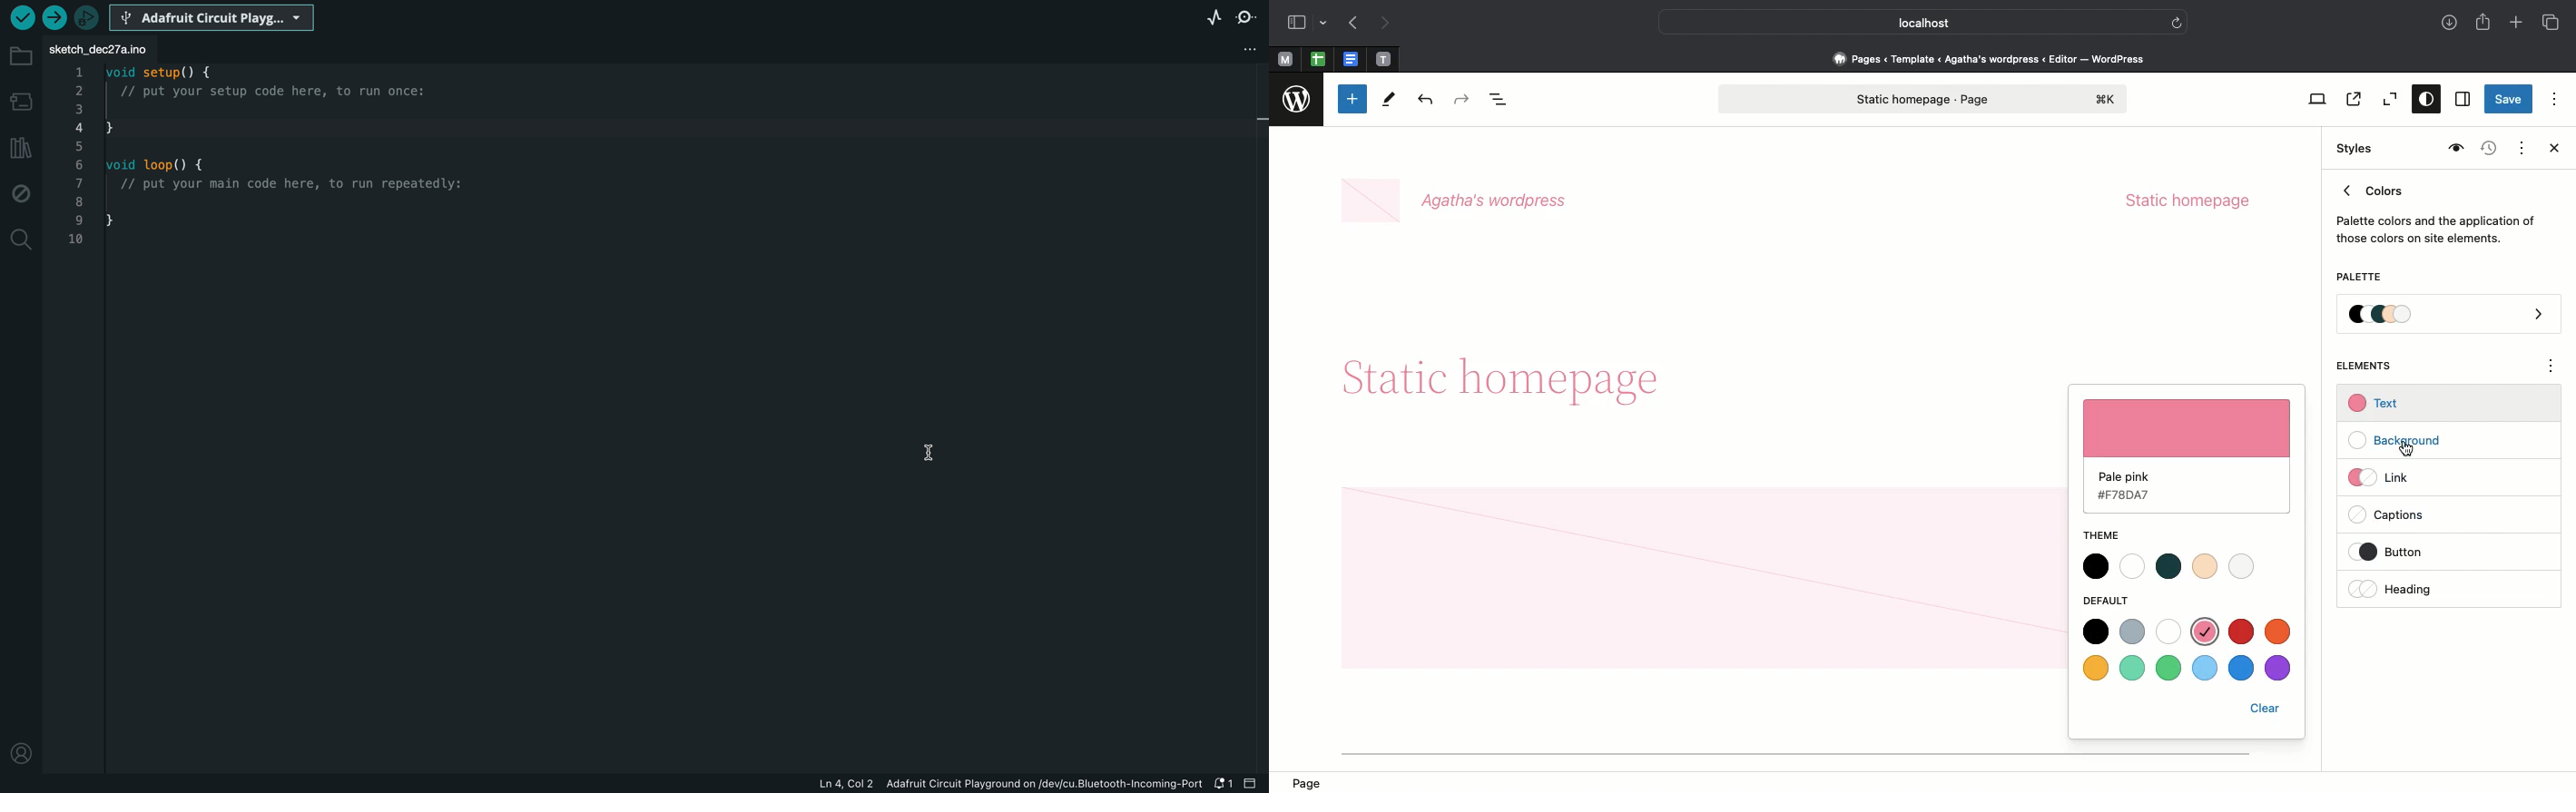 The height and width of the screenshot is (812, 2576). Describe the element at coordinates (2358, 279) in the screenshot. I see `Palette` at that location.